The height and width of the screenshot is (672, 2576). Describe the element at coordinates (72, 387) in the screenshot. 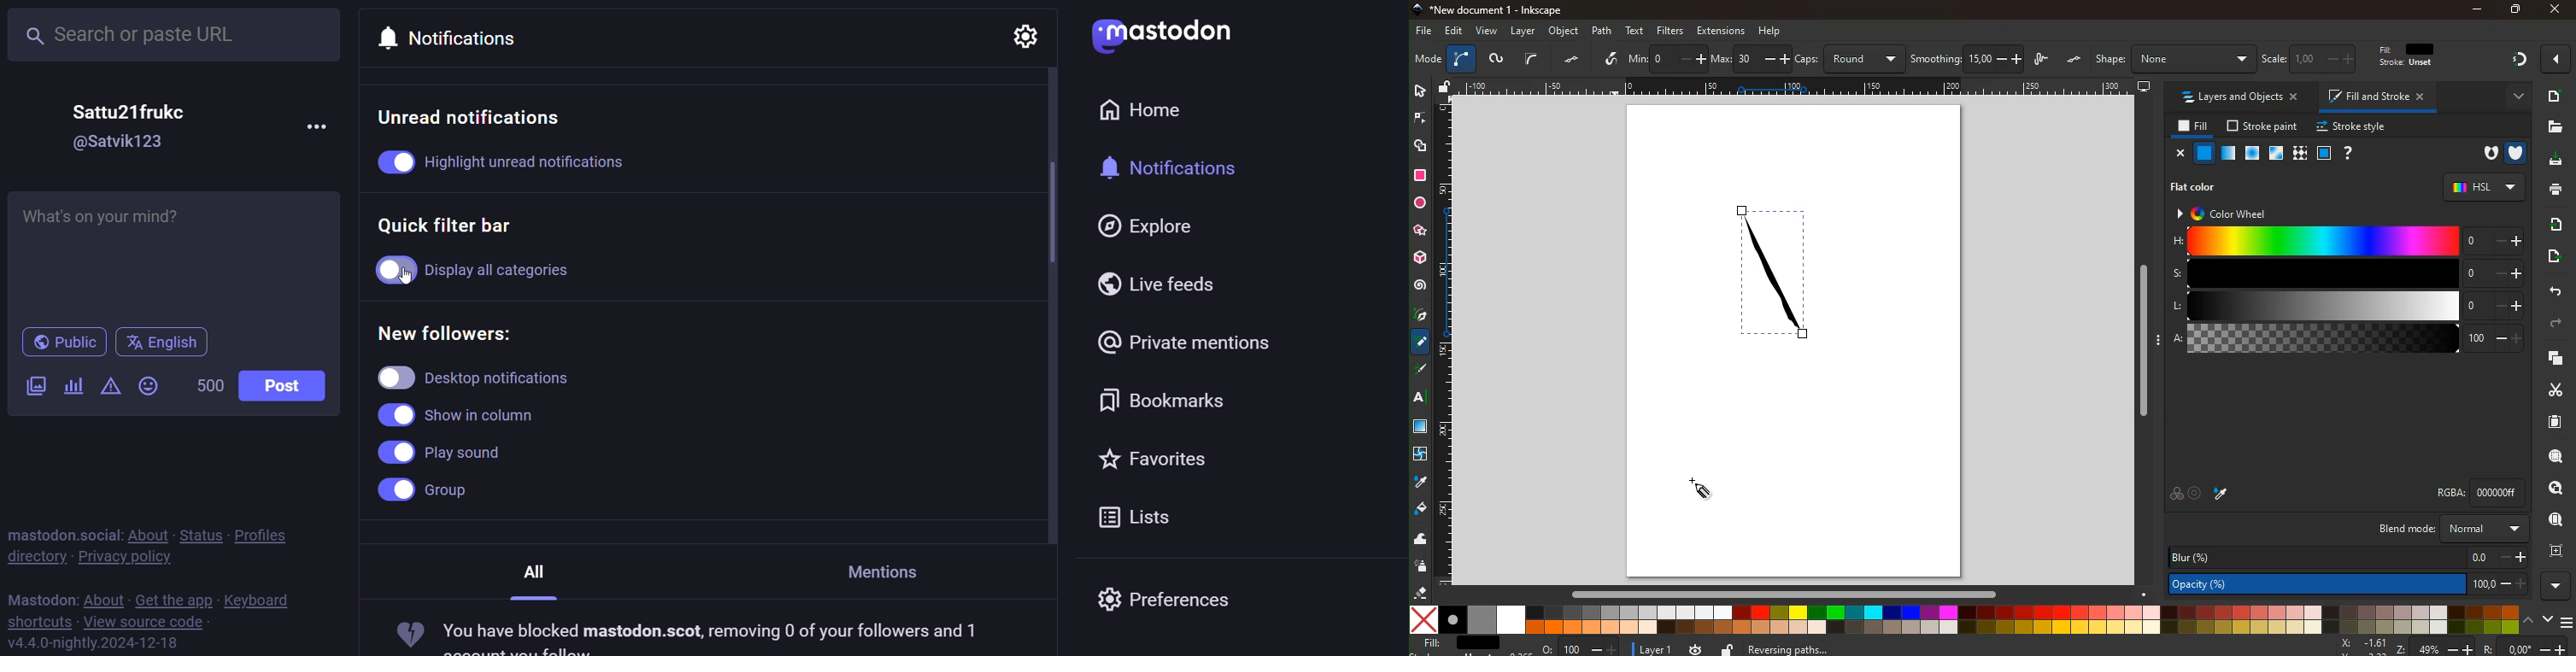

I see `poll` at that location.